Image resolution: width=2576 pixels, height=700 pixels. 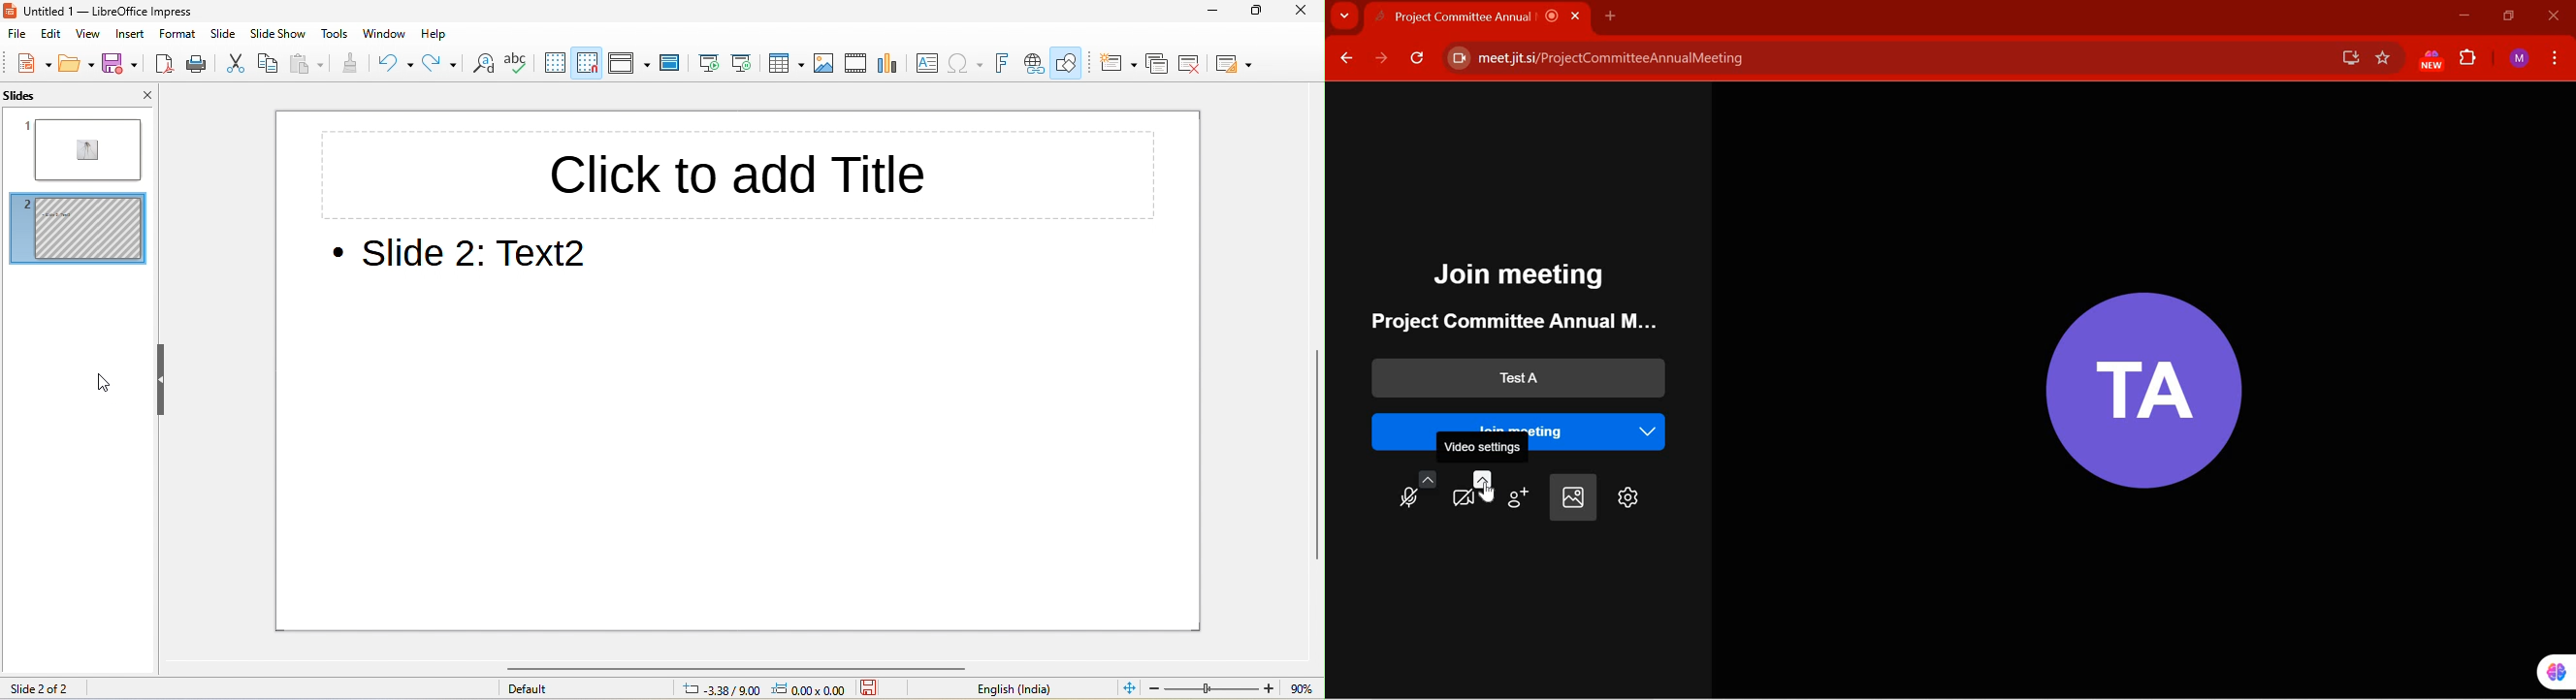 I want to click on invite people, so click(x=1520, y=493).